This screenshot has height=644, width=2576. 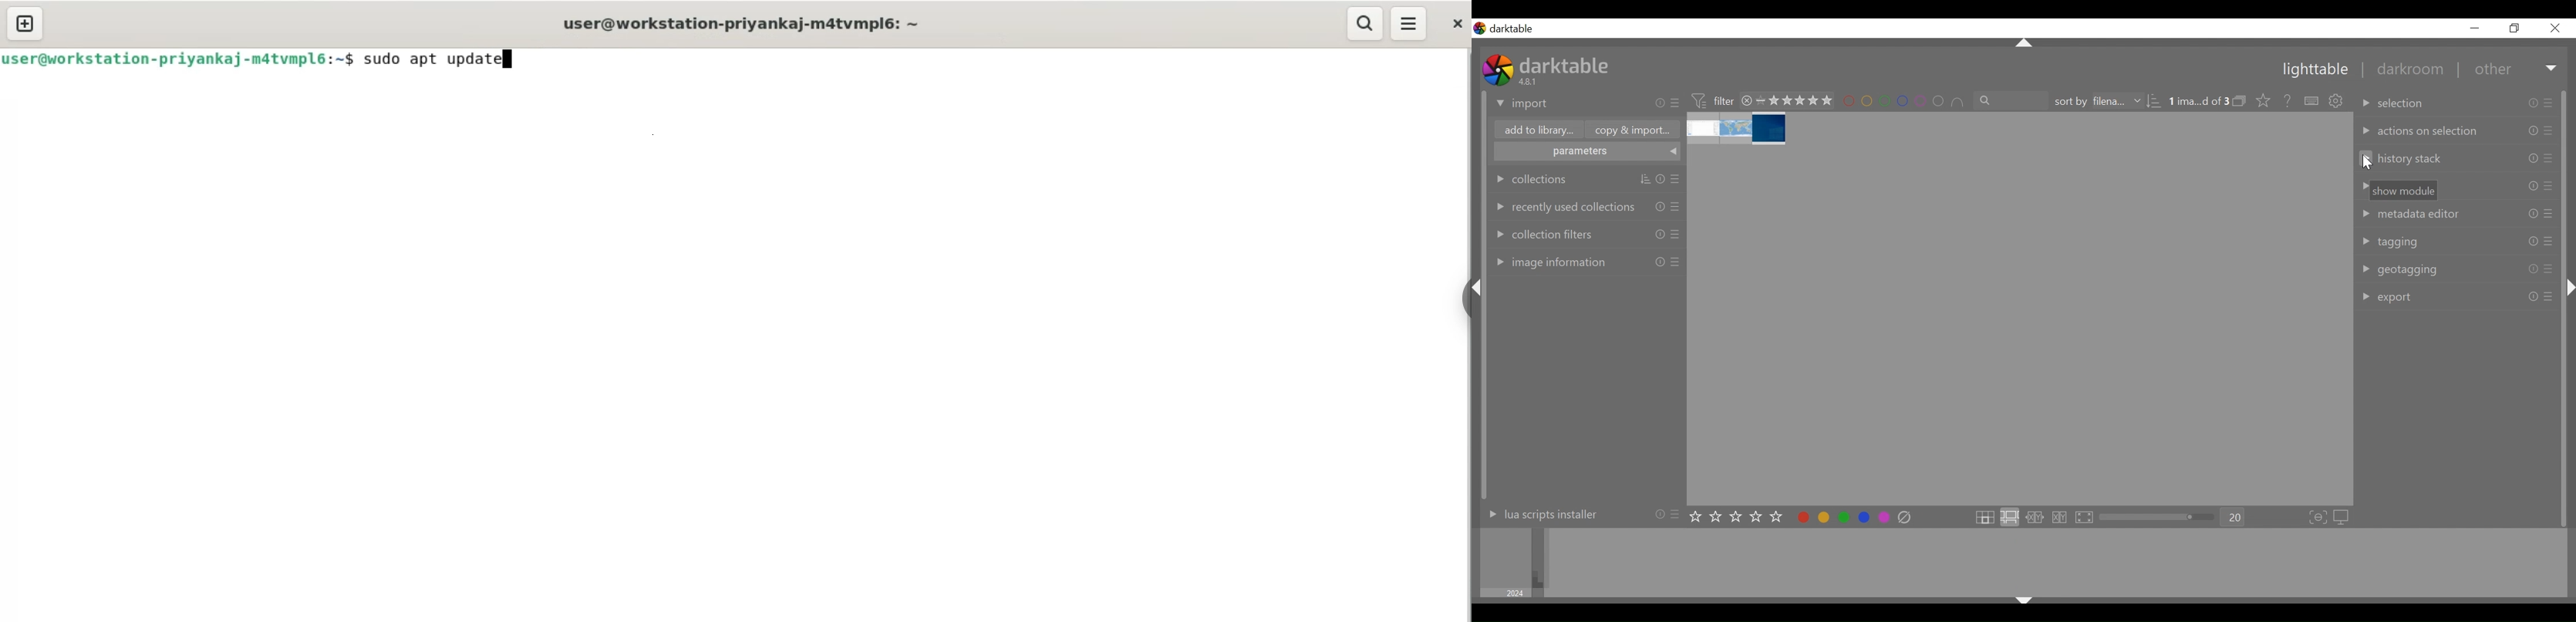 What do you see at coordinates (25, 25) in the screenshot?
I see `new tab` at bounding box center [25, 25].